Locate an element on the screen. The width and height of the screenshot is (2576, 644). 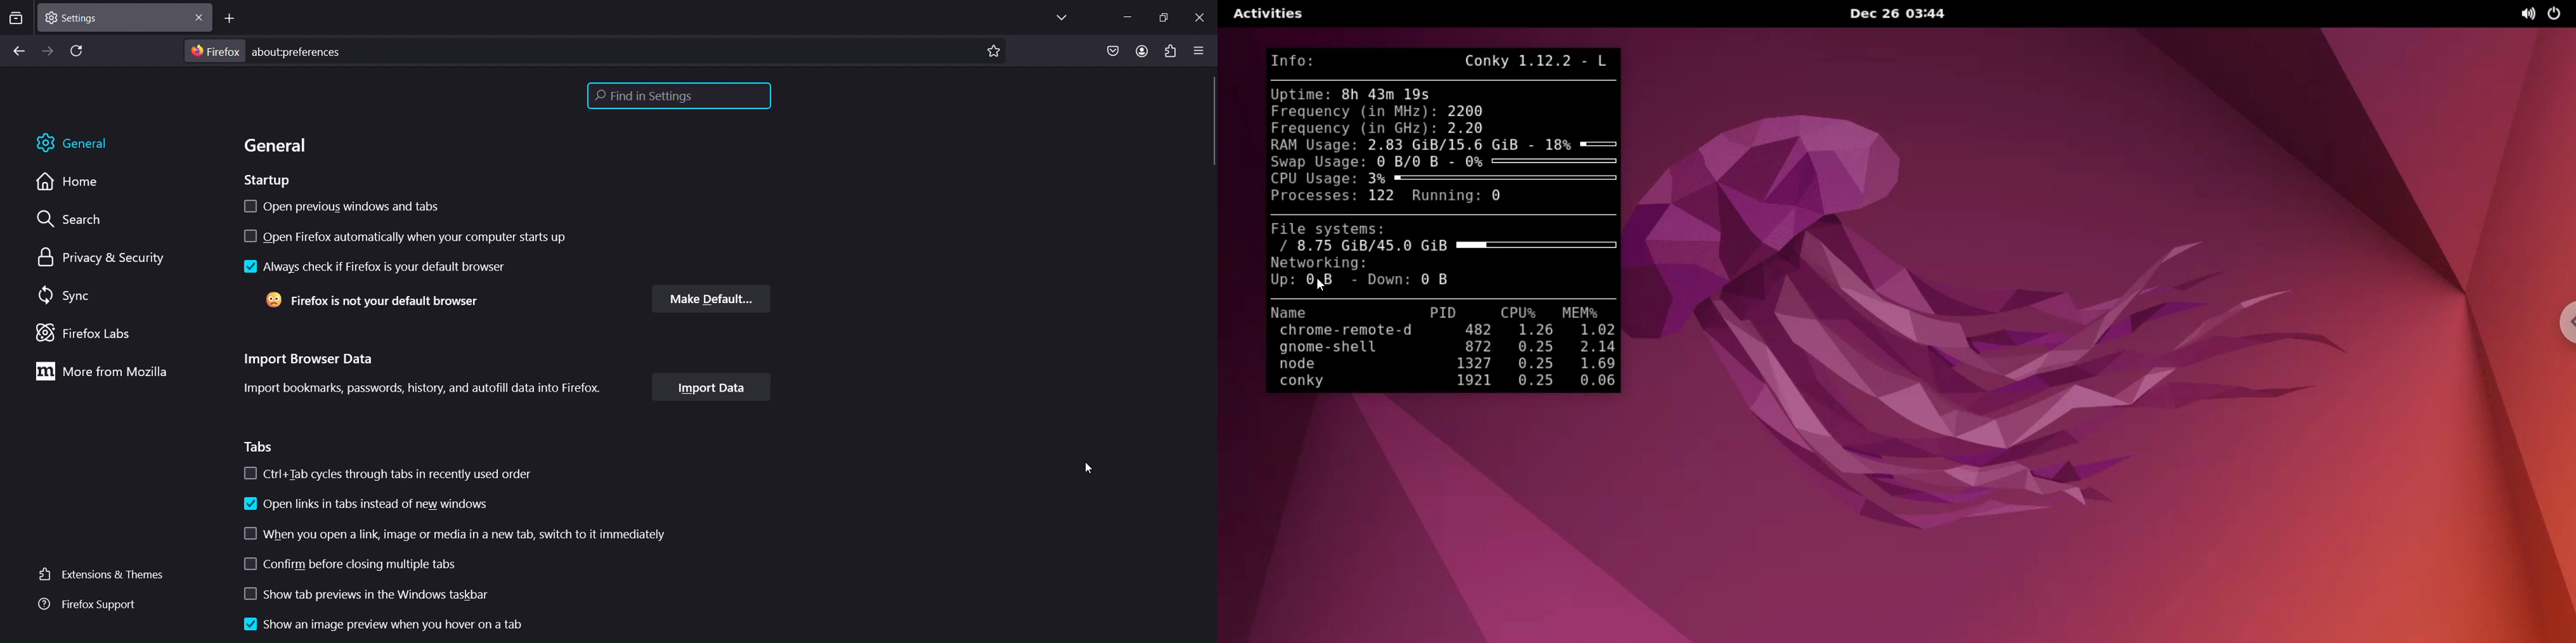
reload page is located at coordinates (73, 49).